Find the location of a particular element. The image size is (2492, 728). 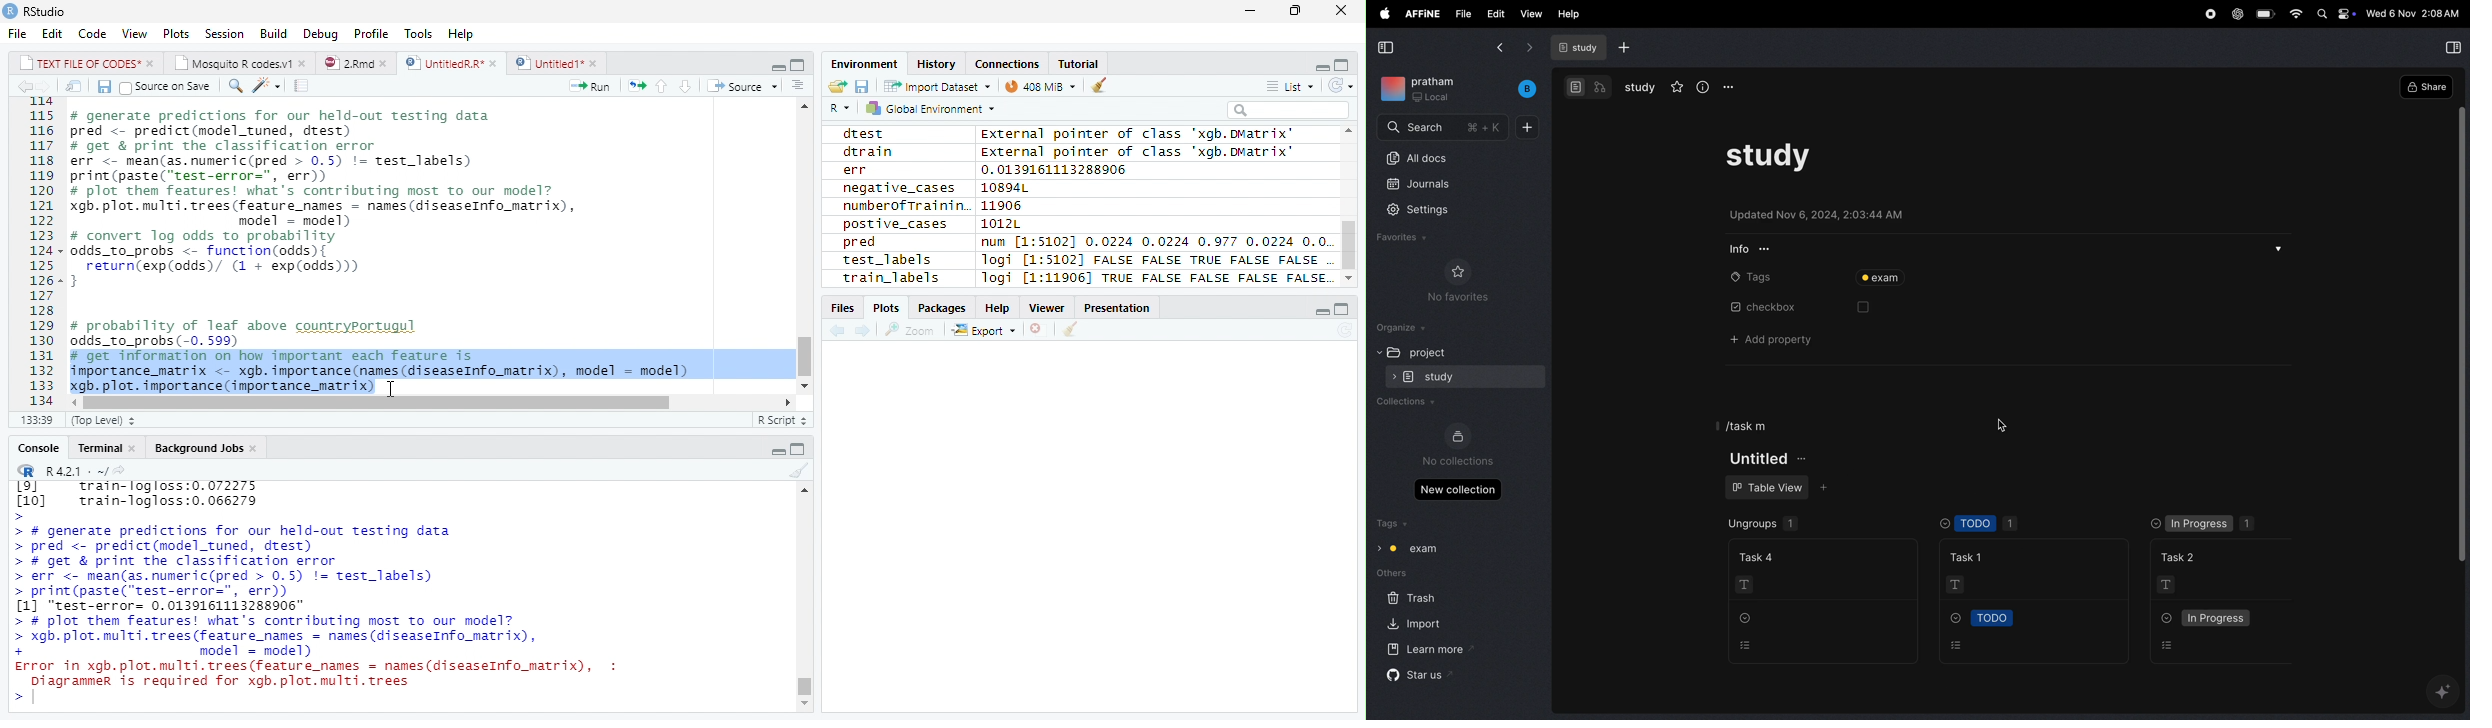

0.0139161113288906 is located at coordinates (1057, 169).